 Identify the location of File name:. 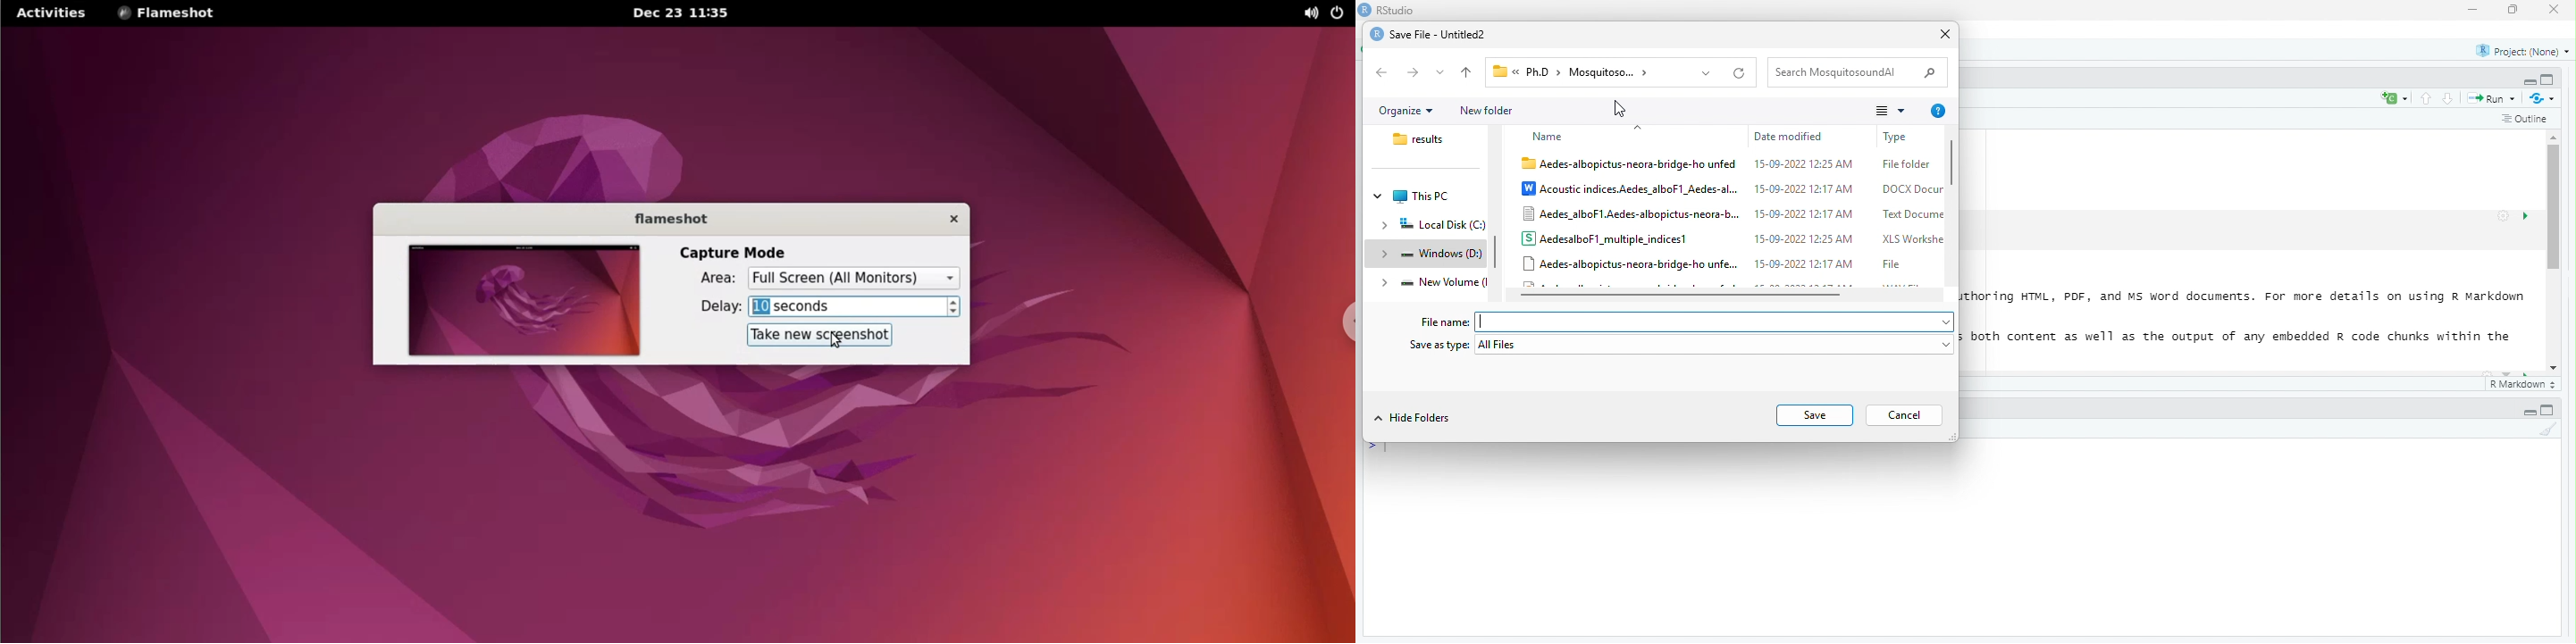
(1446, 323).